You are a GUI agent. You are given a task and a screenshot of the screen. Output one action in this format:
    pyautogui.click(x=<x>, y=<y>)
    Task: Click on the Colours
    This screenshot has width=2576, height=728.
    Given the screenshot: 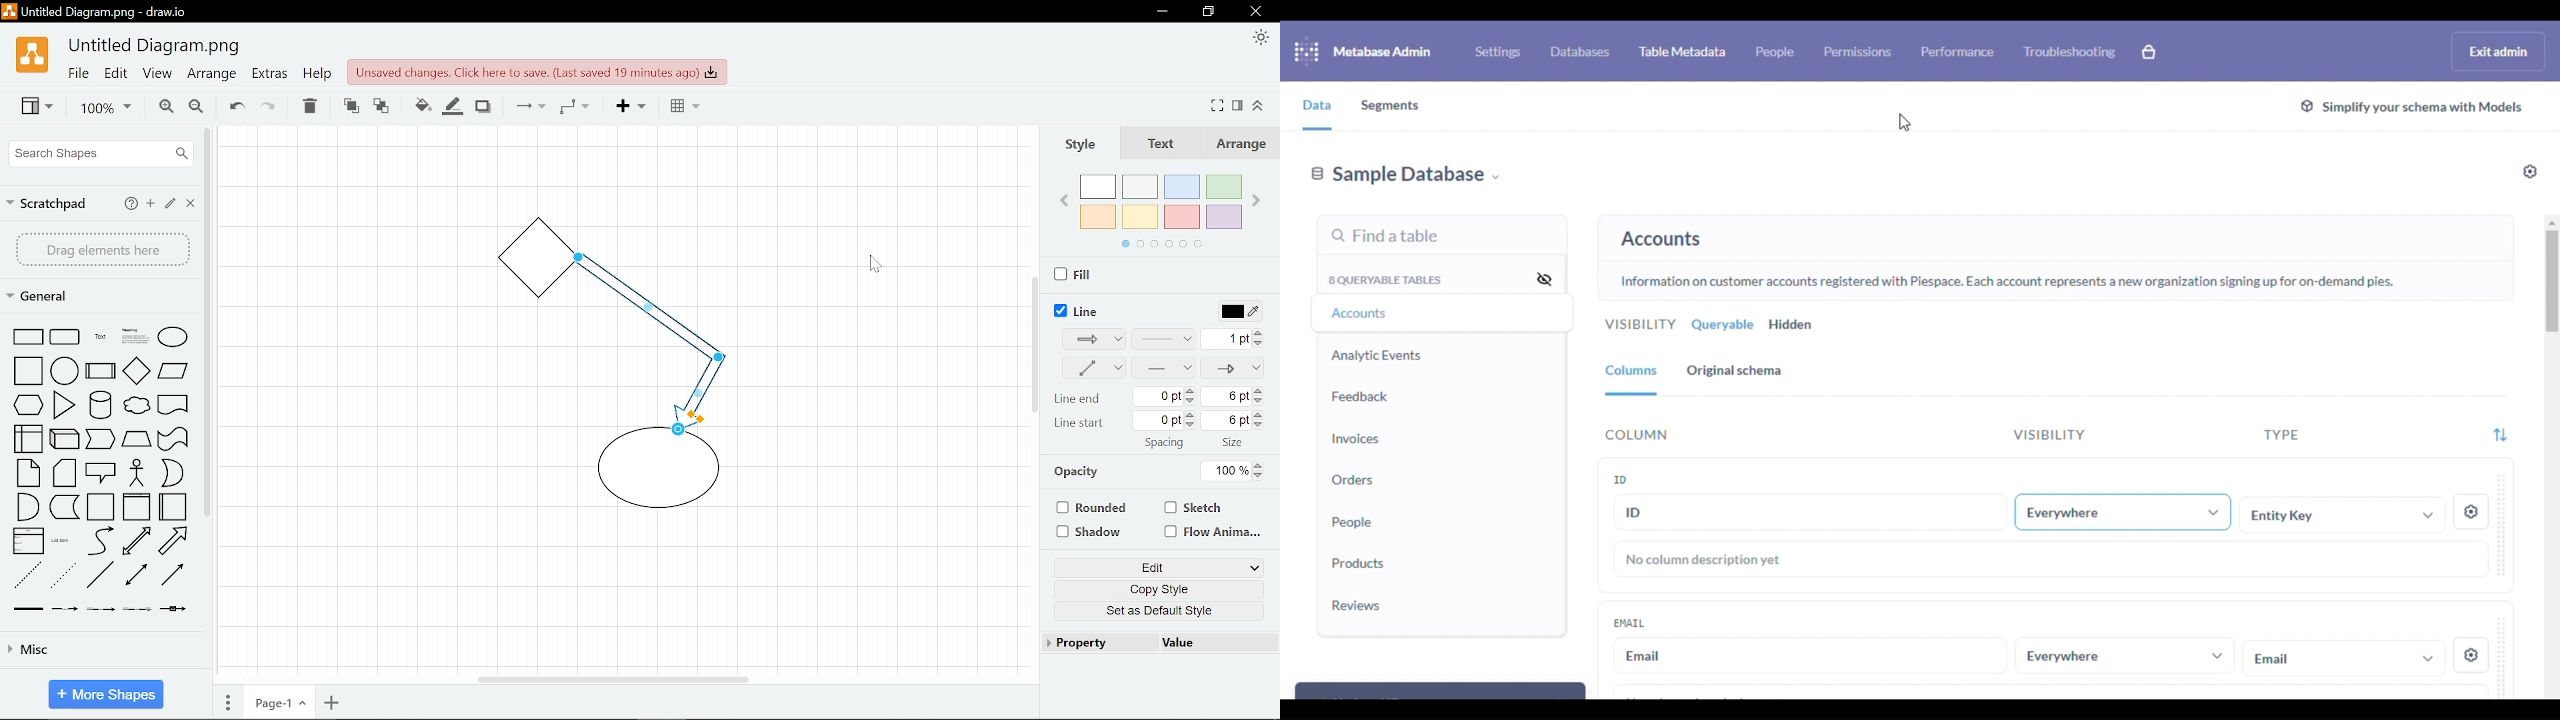 What is the action you would take?
    pyautogui.click(x=1168, y=209)
    